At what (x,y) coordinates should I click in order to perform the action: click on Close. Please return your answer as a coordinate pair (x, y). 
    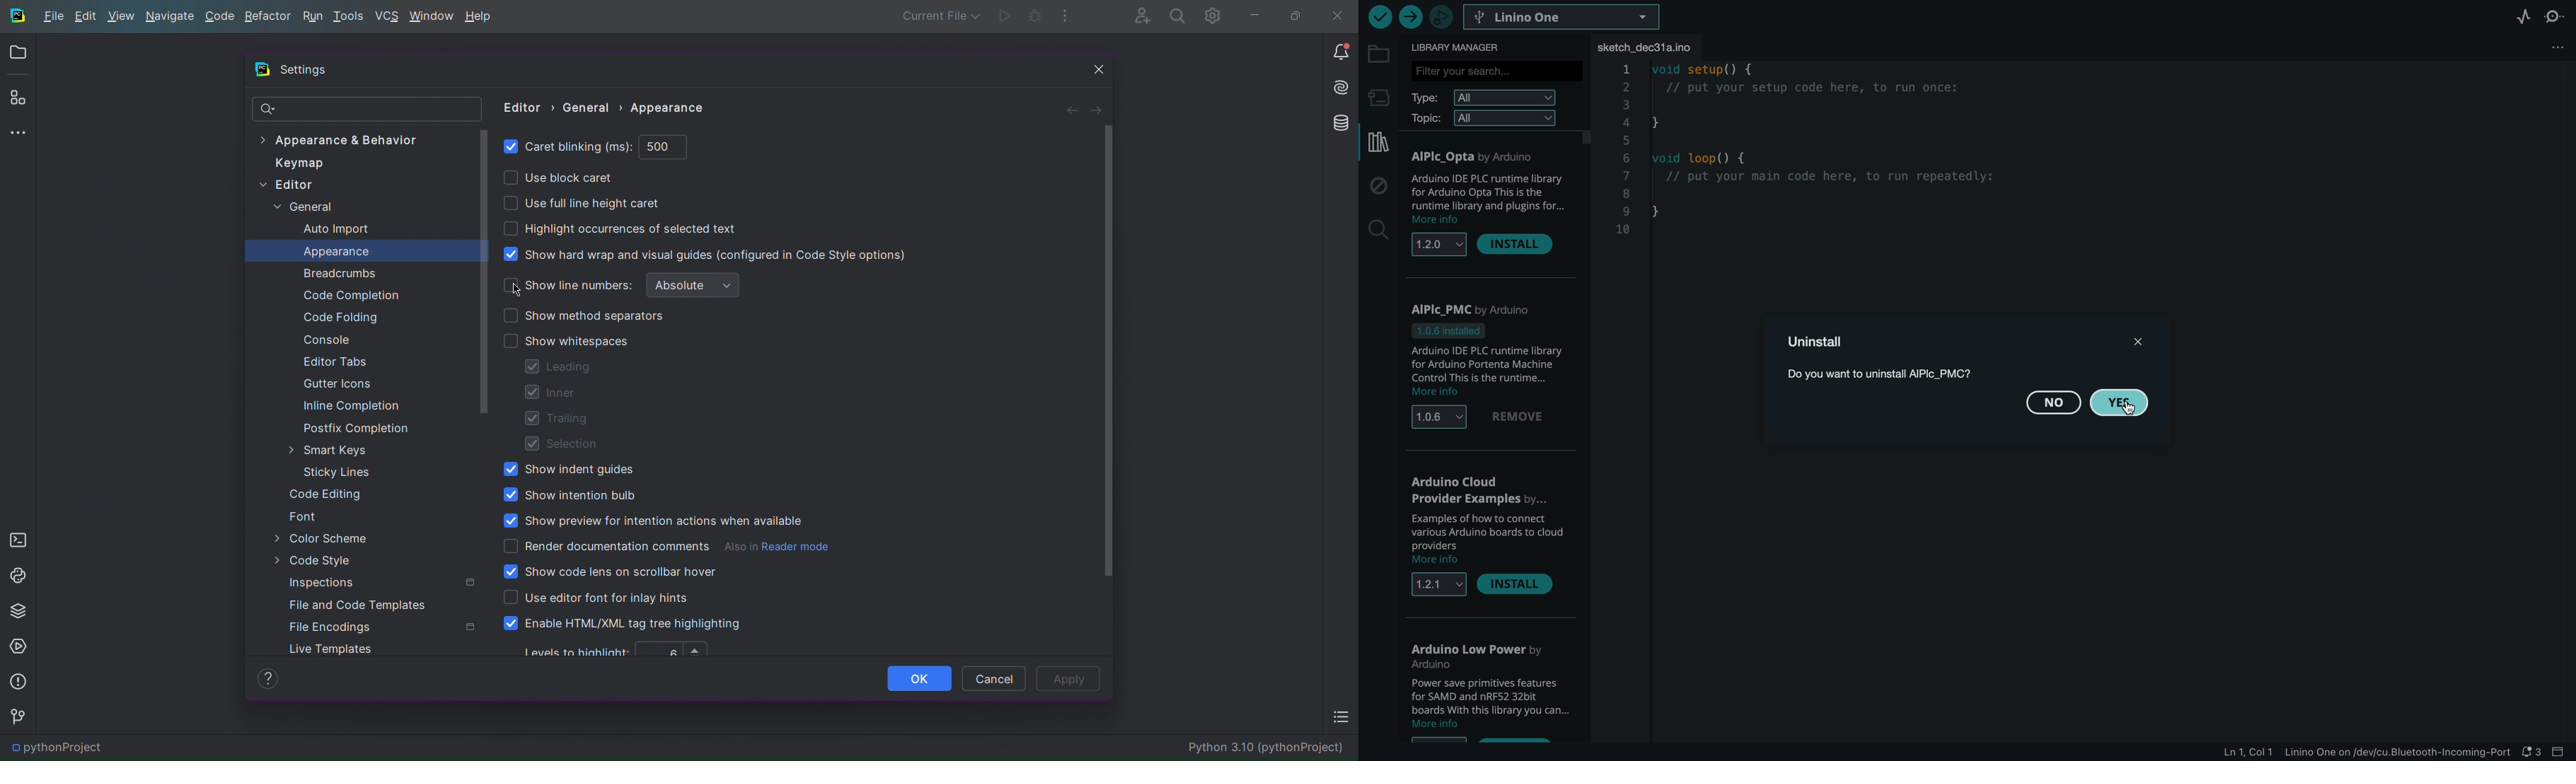
    Looking at the image, I should click on (1094, 70).